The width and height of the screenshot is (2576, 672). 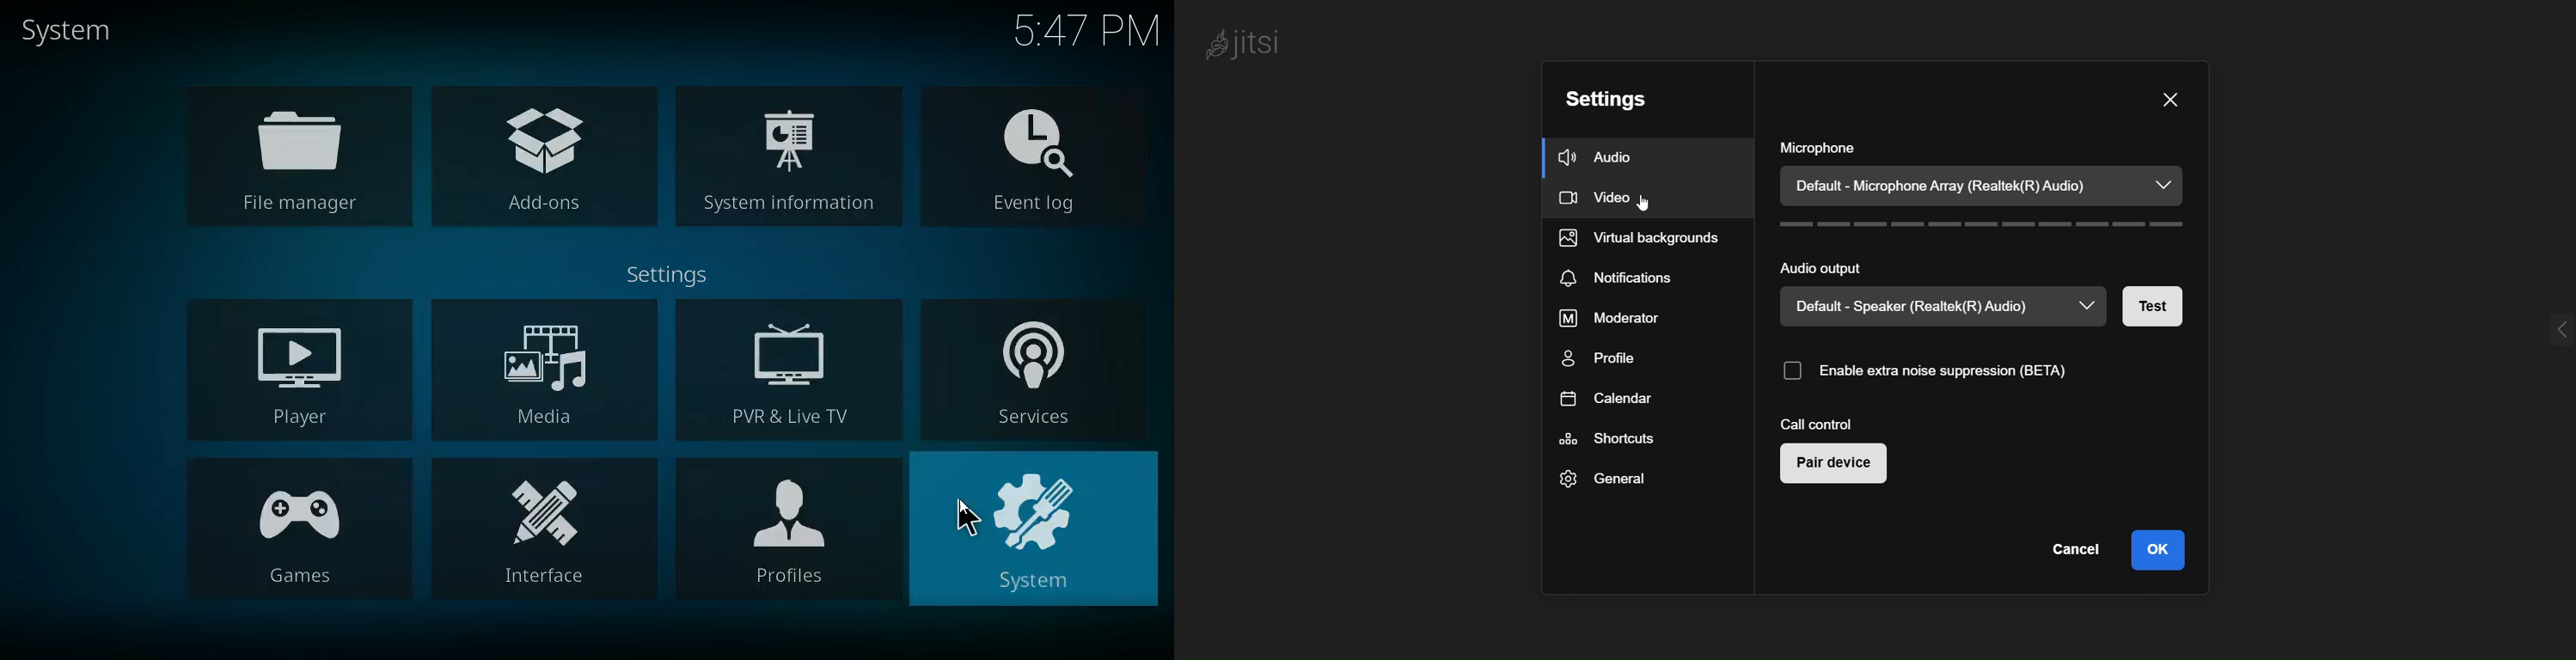 What do you see at coordinates (970, 520) in the screenshot?
I see `Cursor` at bounding box center [970, 520].